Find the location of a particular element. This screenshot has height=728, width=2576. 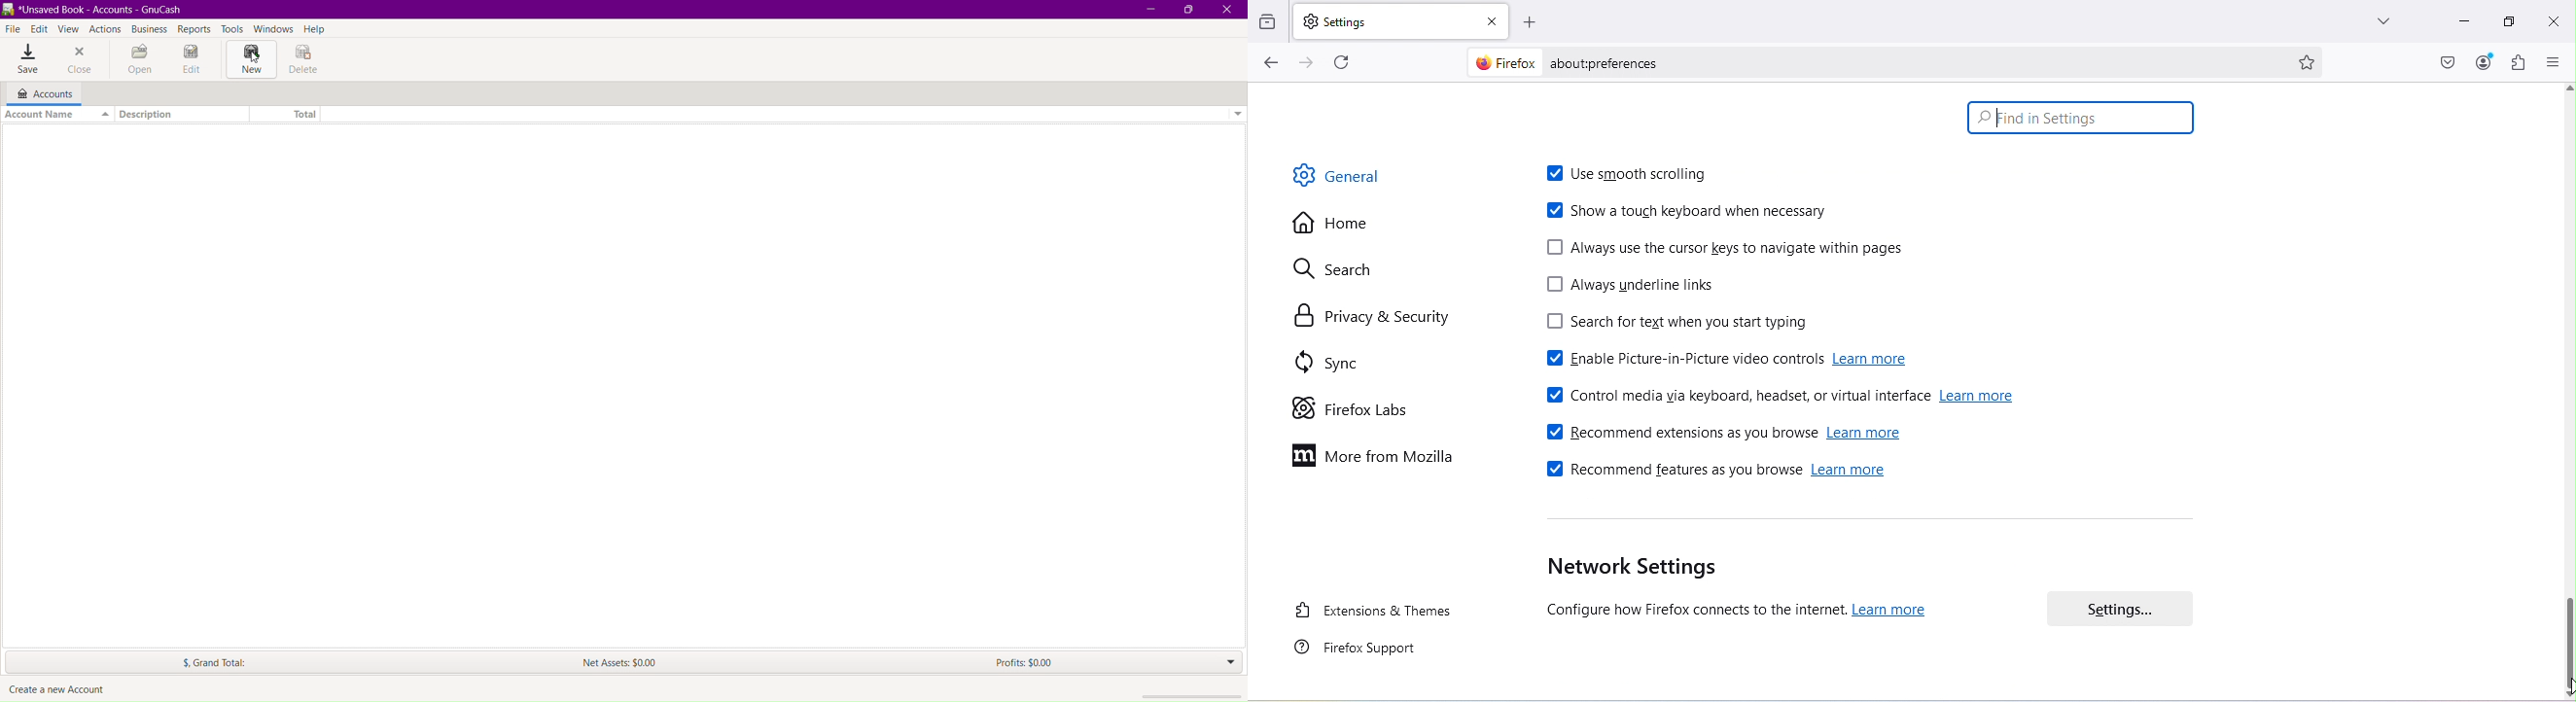

Settings is located at coordinates (2129, 606).